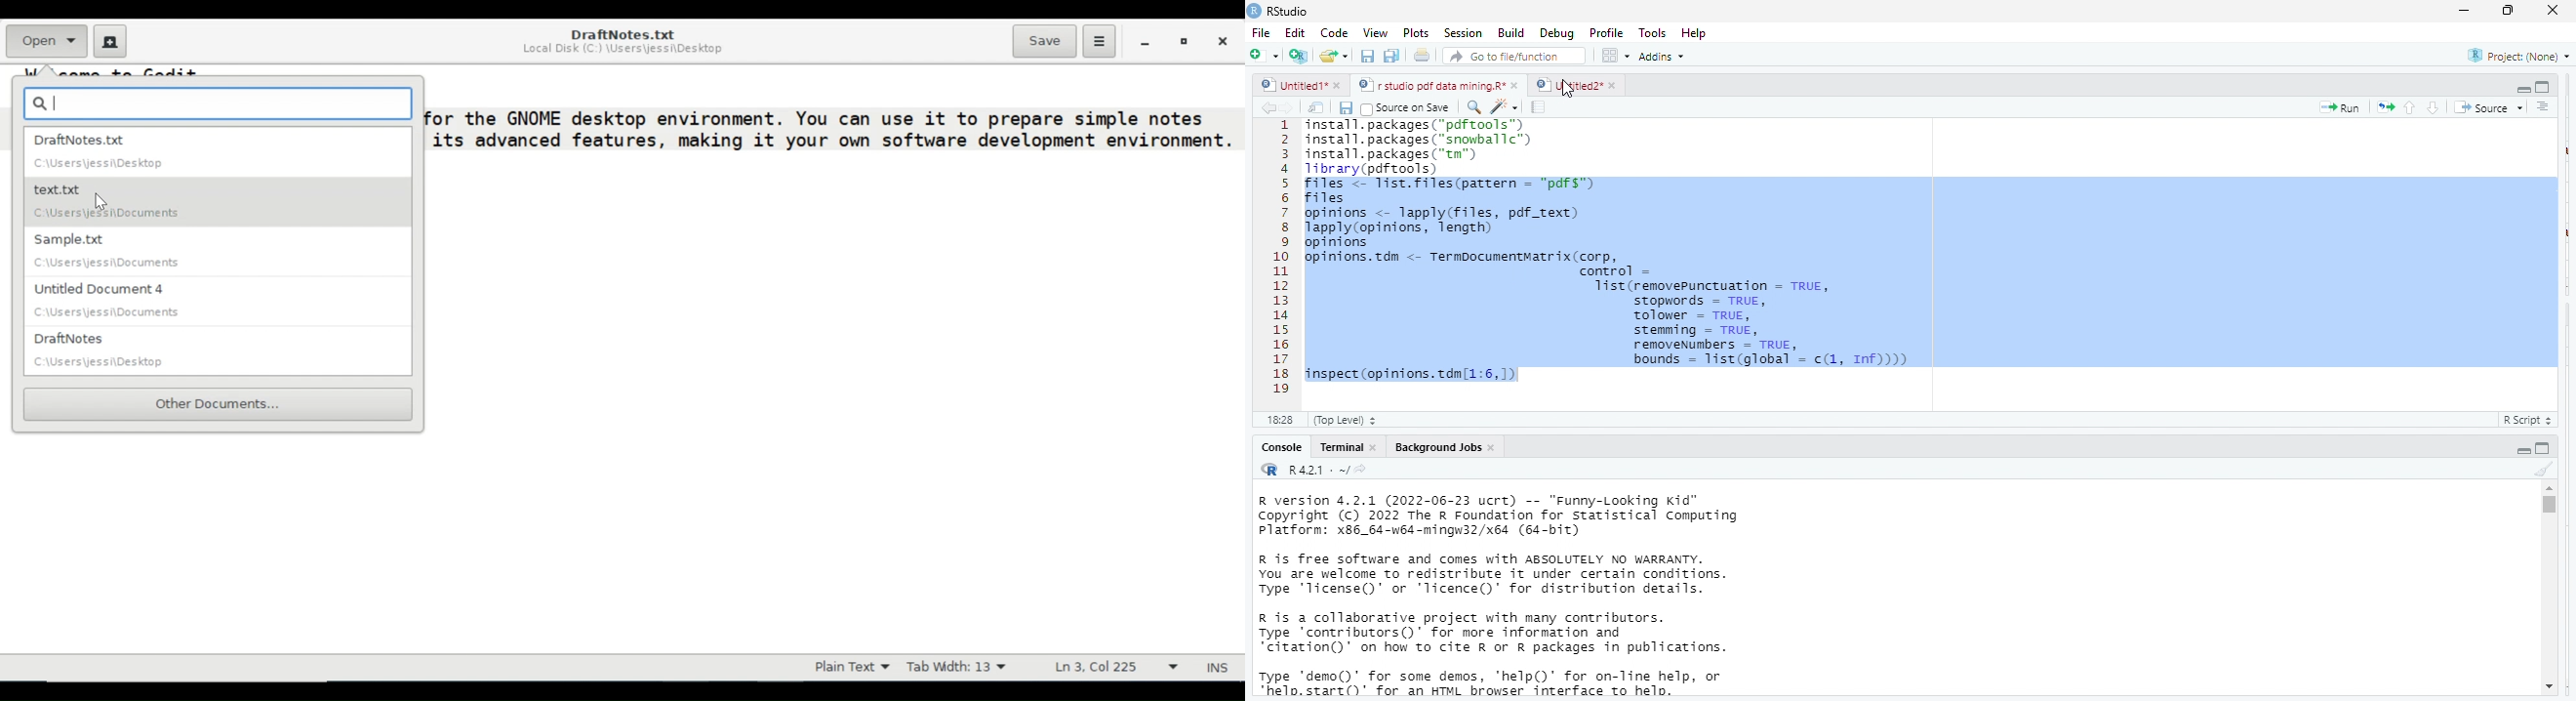  I want to click on tools, so click(1655, 31).